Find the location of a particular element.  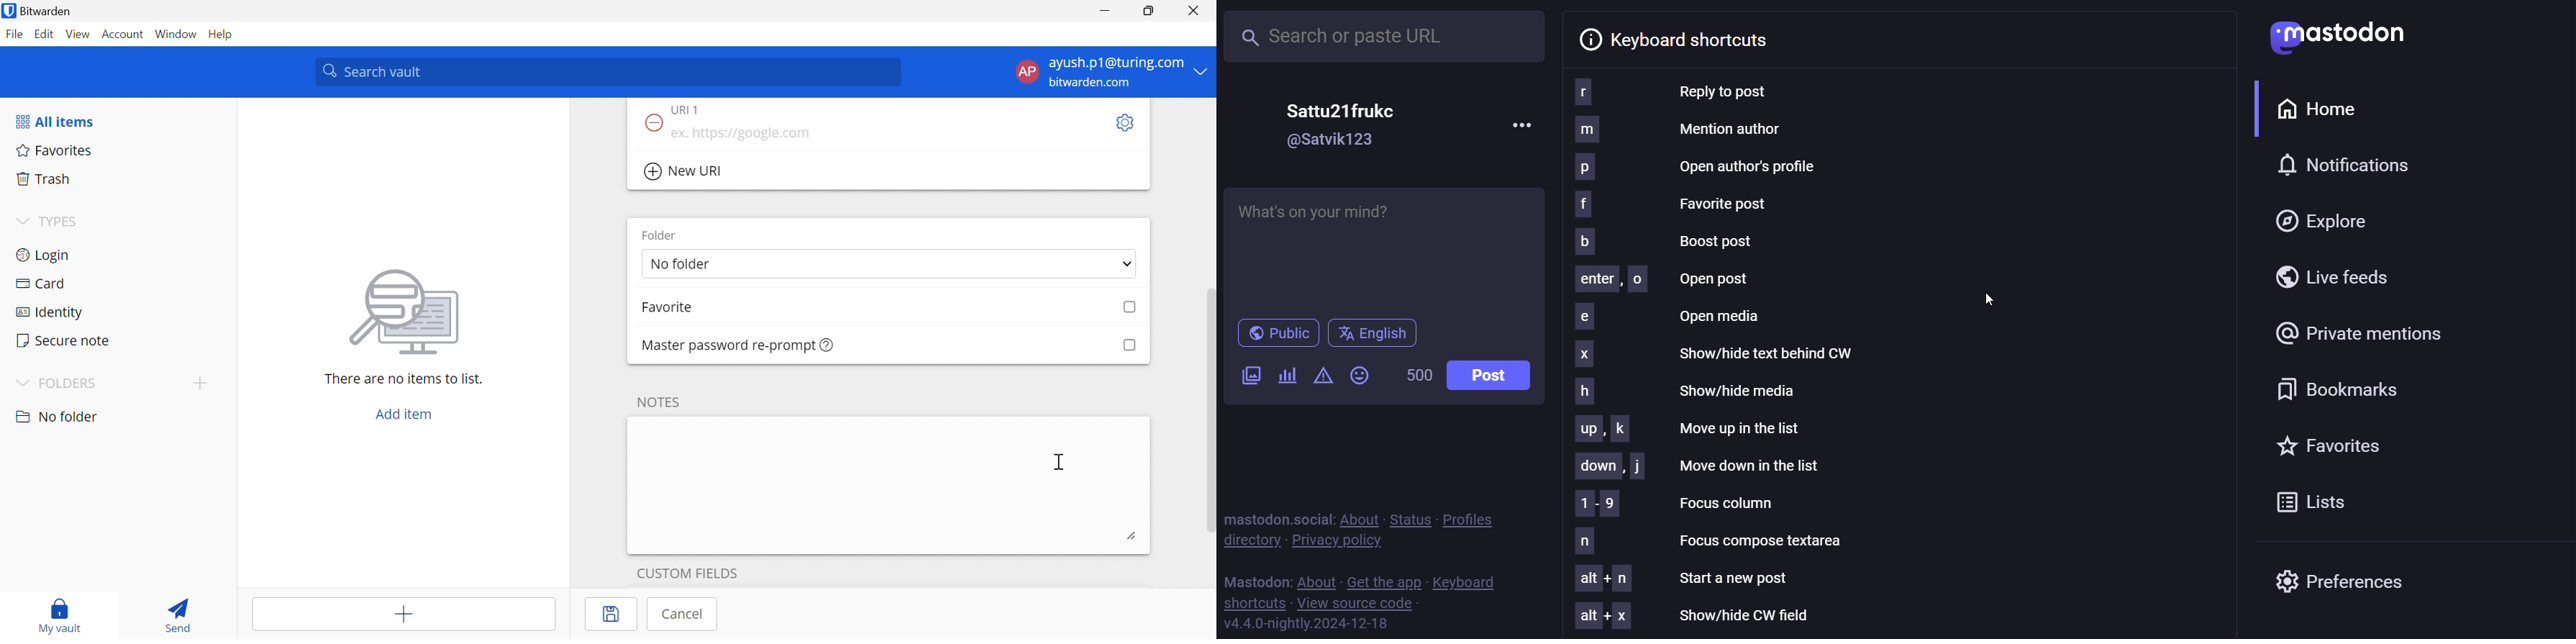

view source code is located at coordinates (1361, 602).